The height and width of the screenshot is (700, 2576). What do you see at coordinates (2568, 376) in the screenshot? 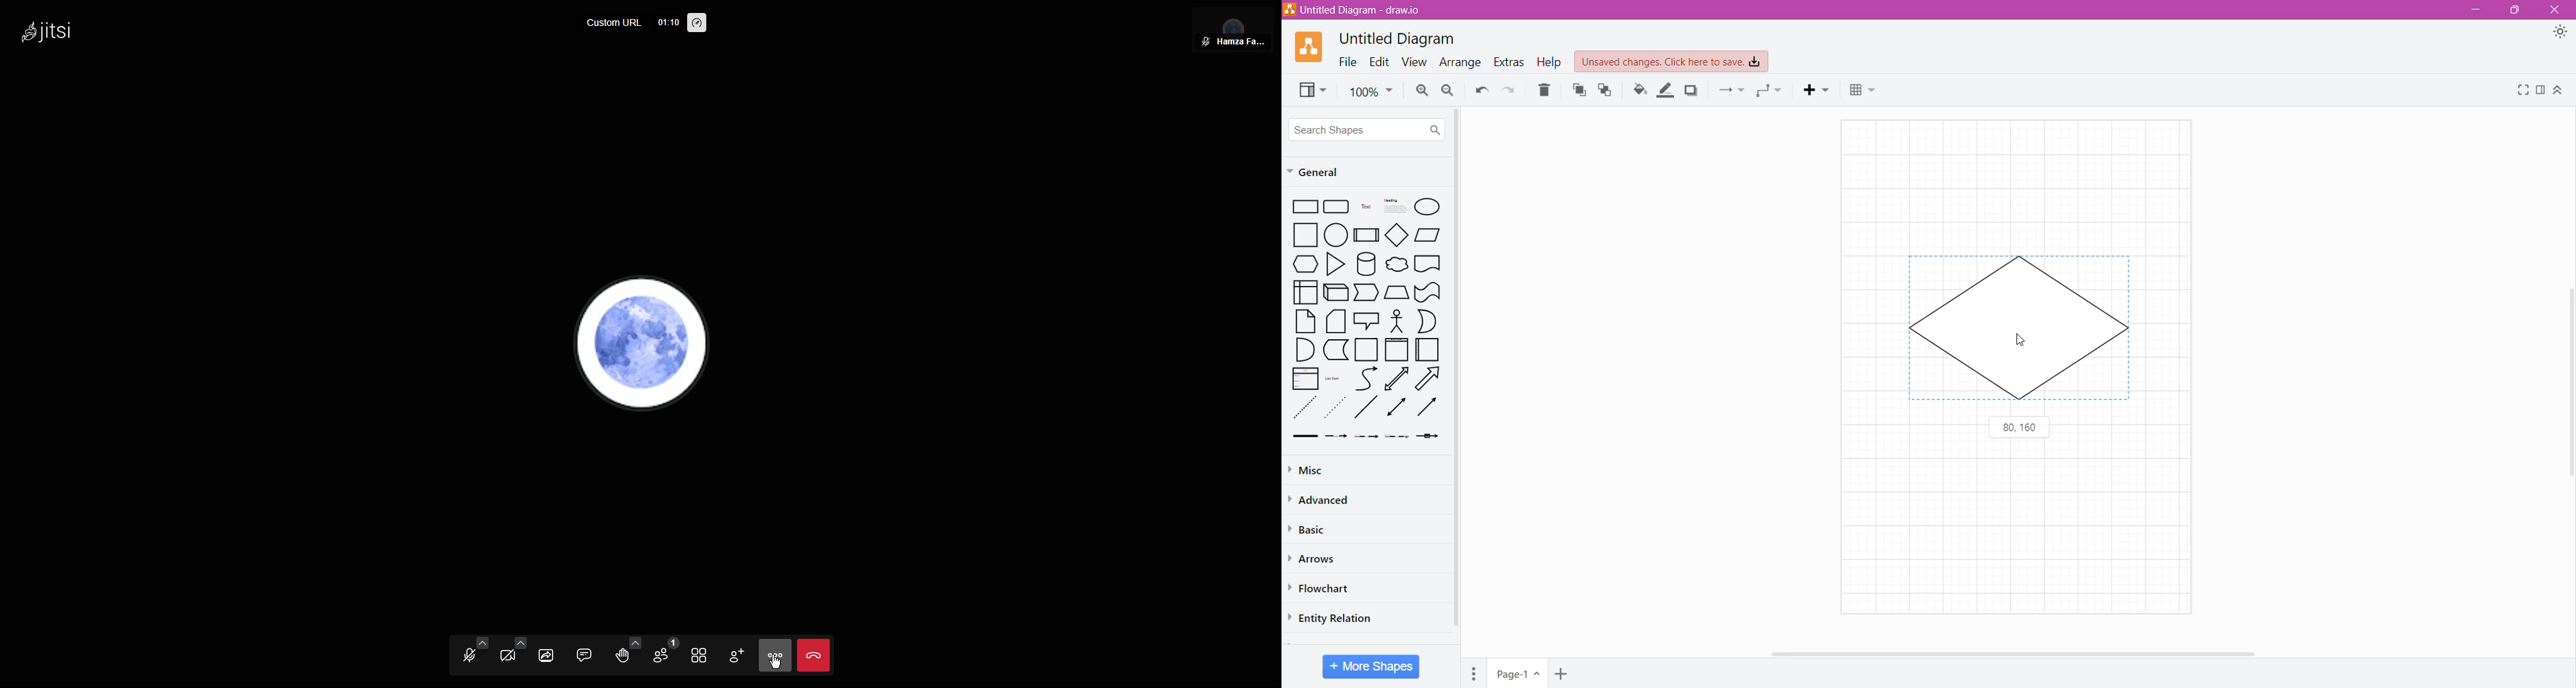
I see `Vertical Scroll Bar` at bounding box center [2568, 376].